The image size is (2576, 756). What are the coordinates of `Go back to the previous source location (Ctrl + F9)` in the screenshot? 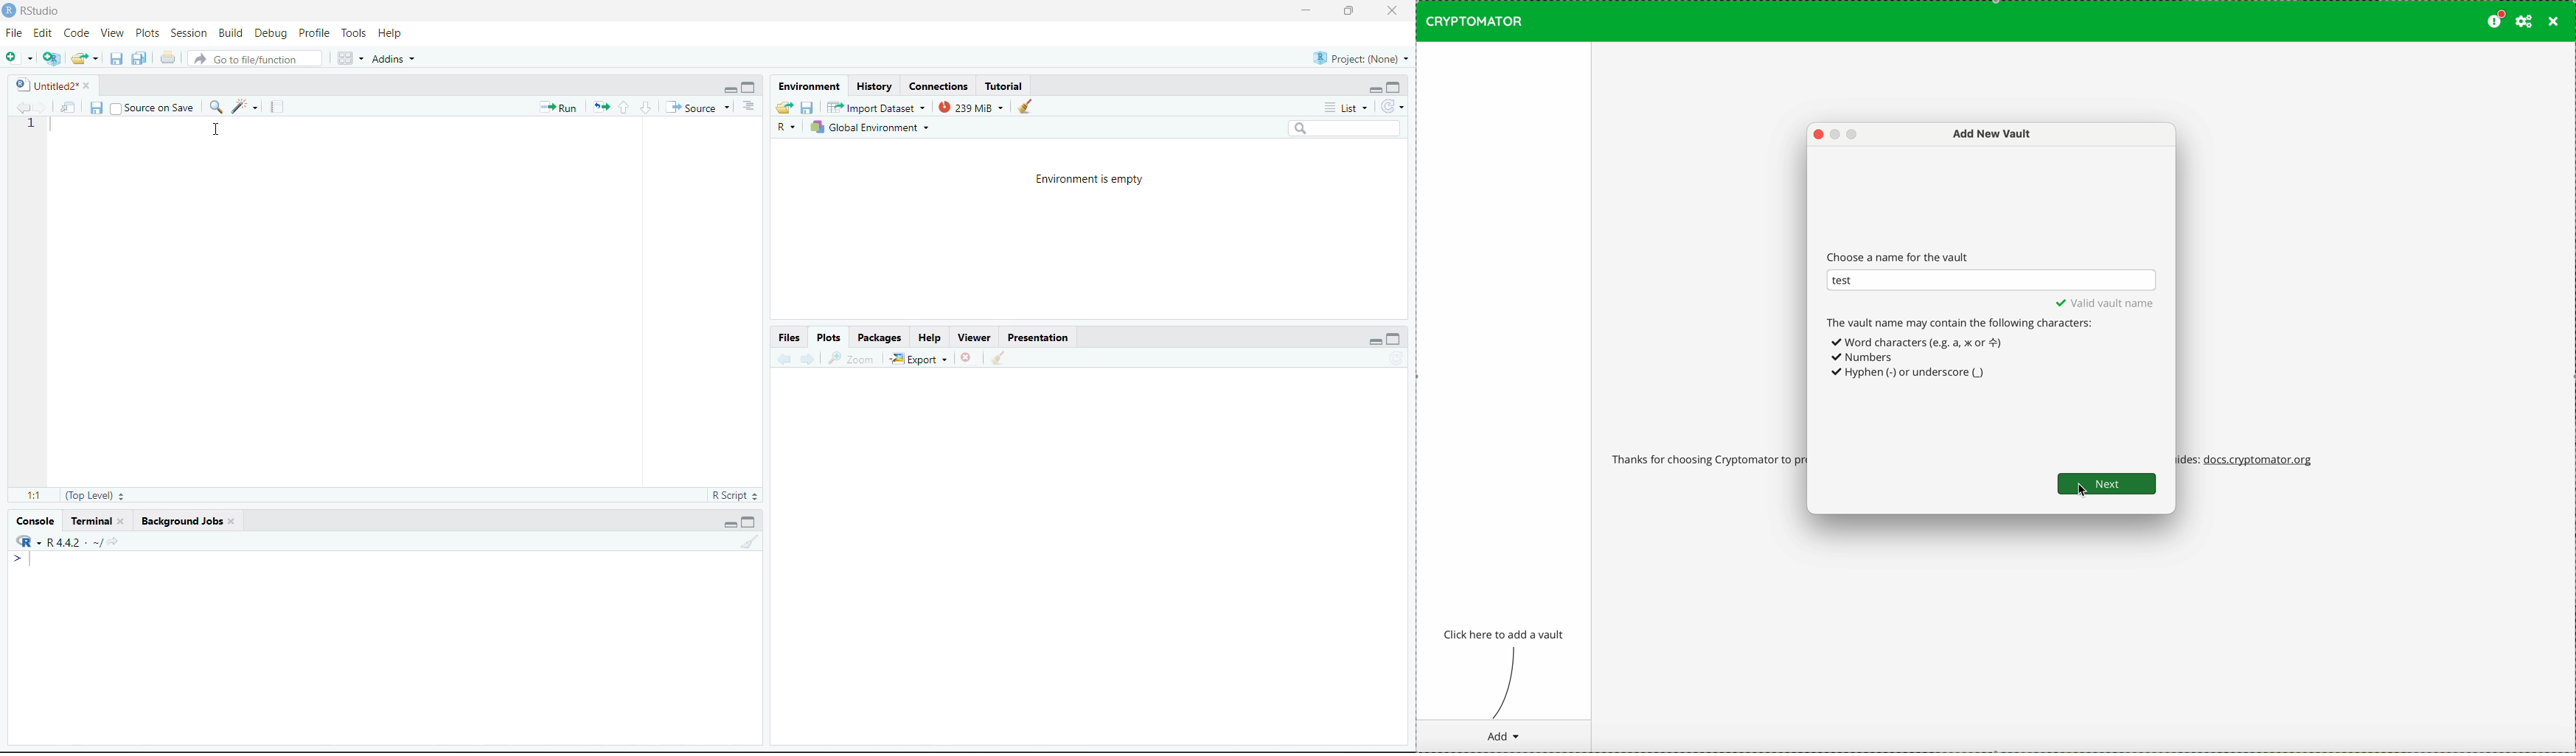 It's located at (779, 357).